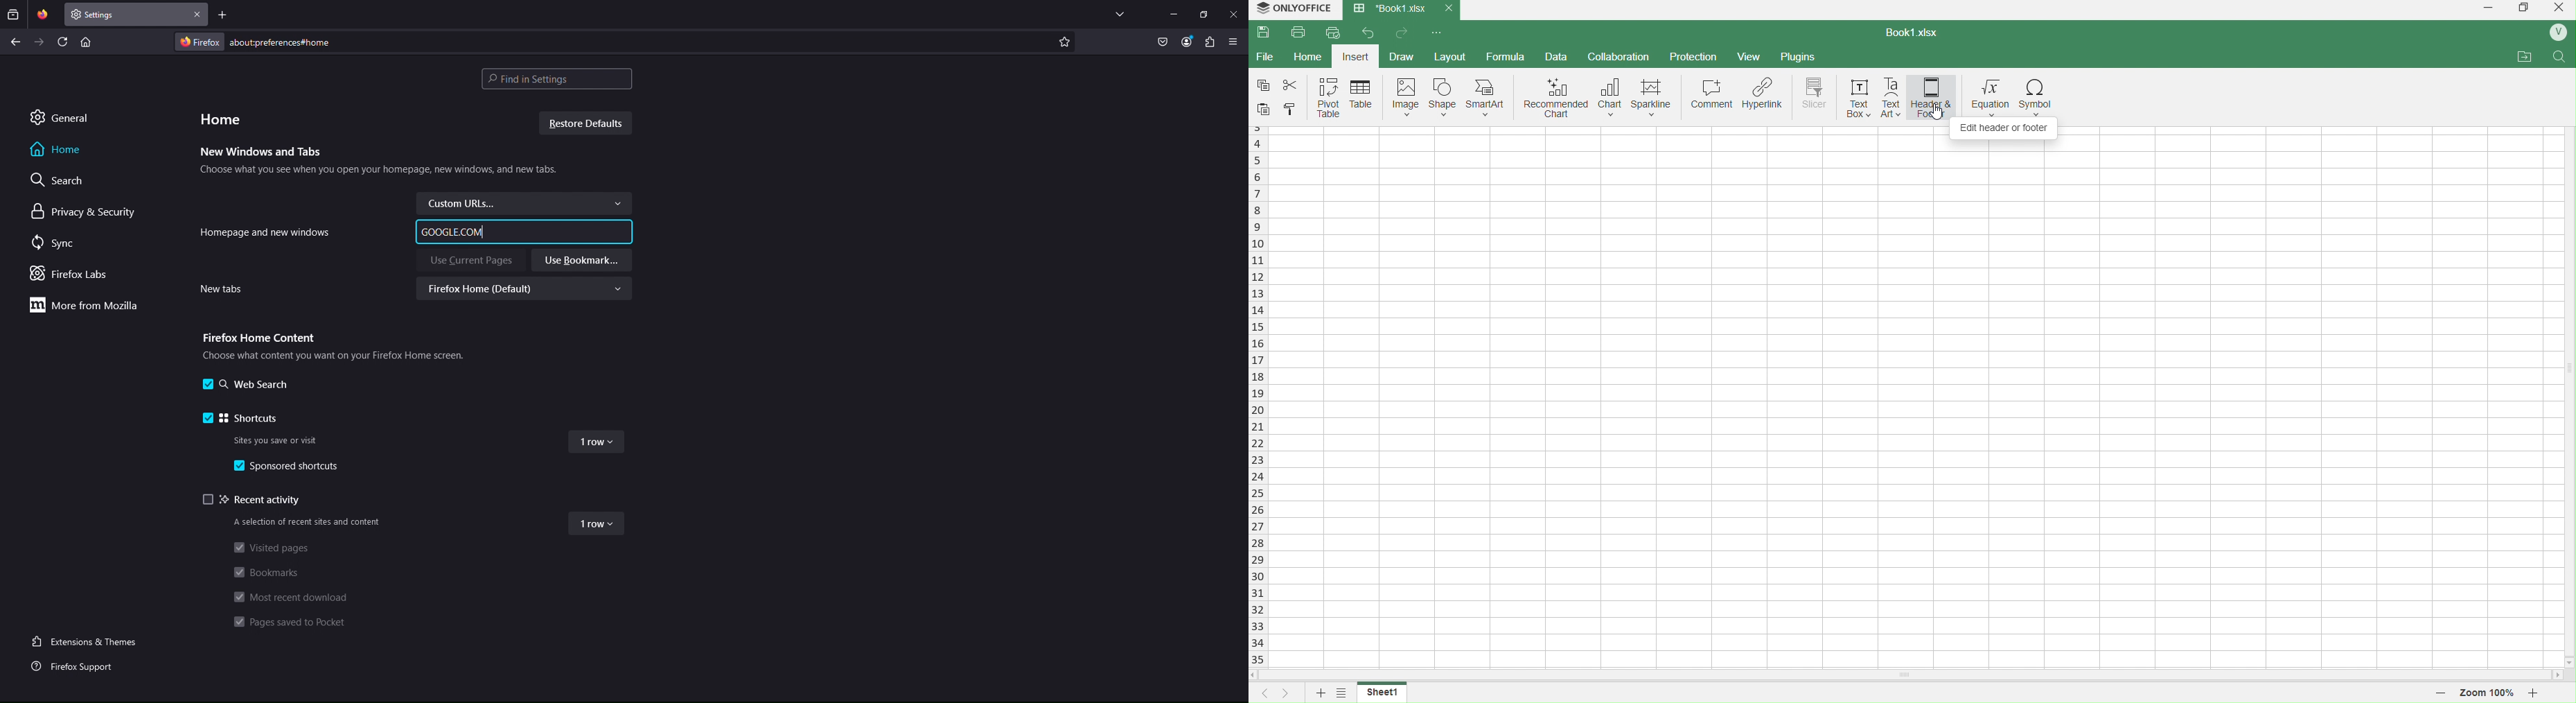 Image resolution: width=2576 pixels, height=728 pixels. What do you see at coordinates (89, 641) in the screenshot?
I see `Extensions and Themes` at bounding box center [89, 641].